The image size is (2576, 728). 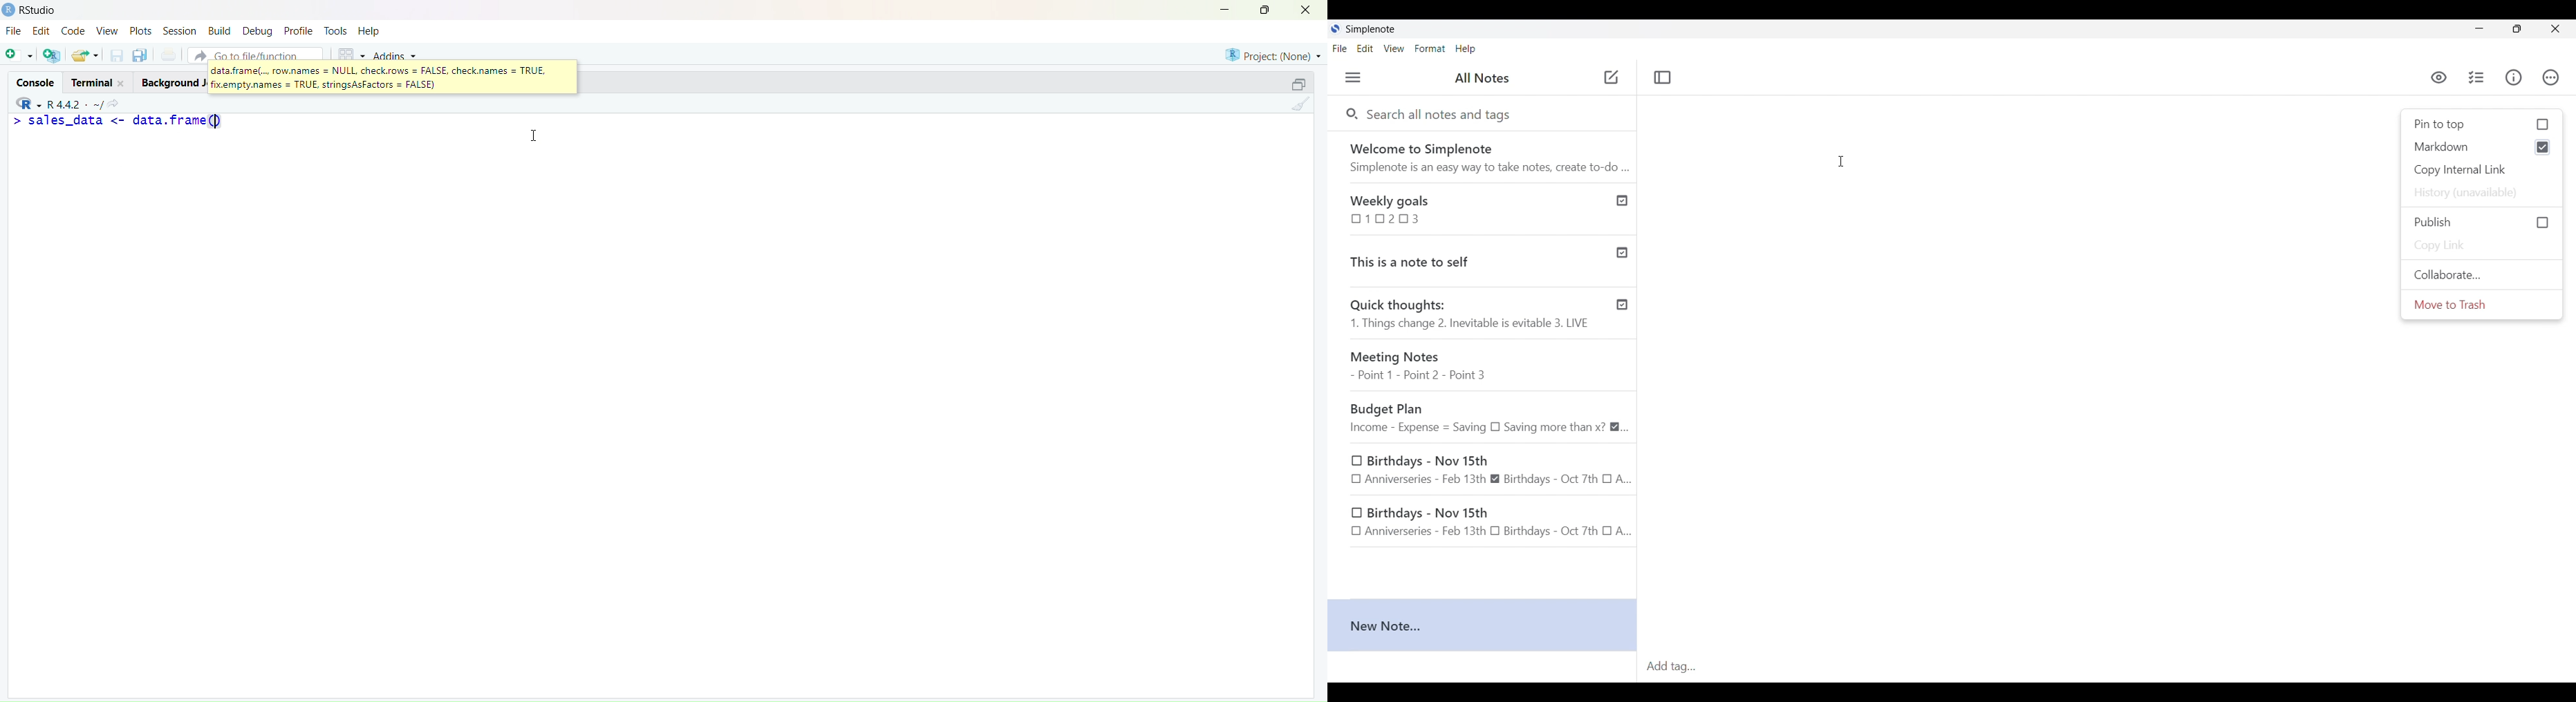 I want to click on maximise, so click(x=1291, y=83).